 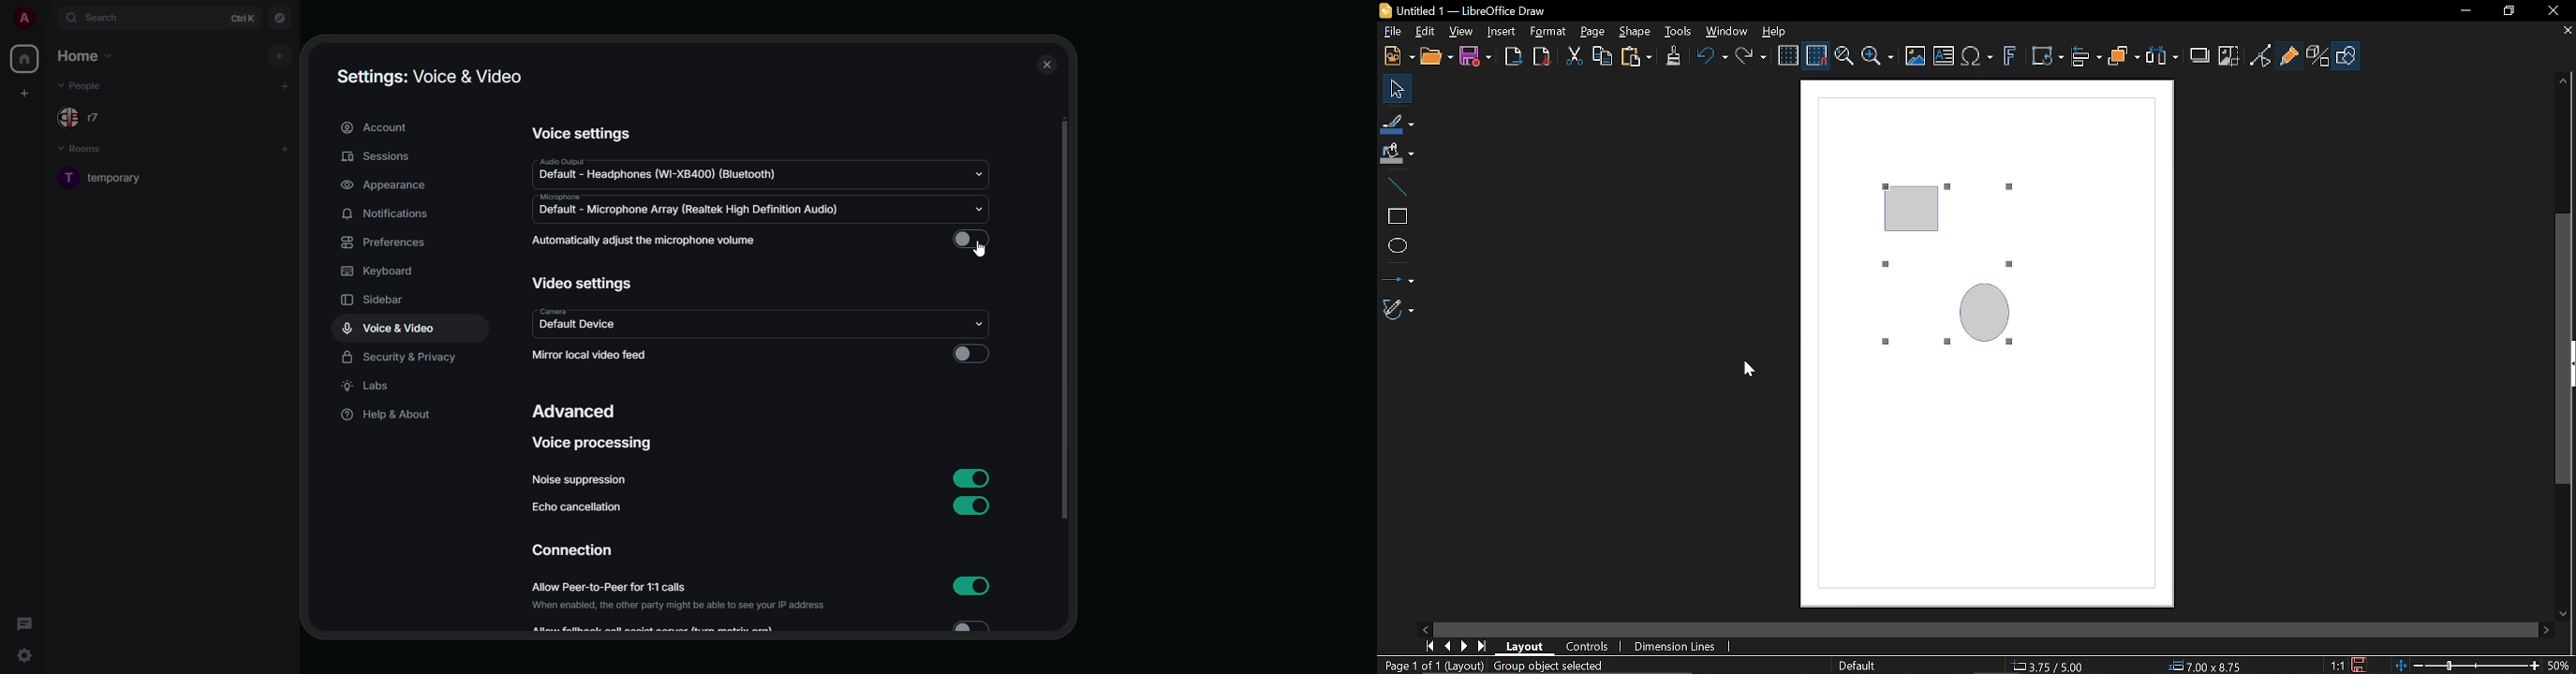 I want to click on voice processing, so click(x=592, y=442).